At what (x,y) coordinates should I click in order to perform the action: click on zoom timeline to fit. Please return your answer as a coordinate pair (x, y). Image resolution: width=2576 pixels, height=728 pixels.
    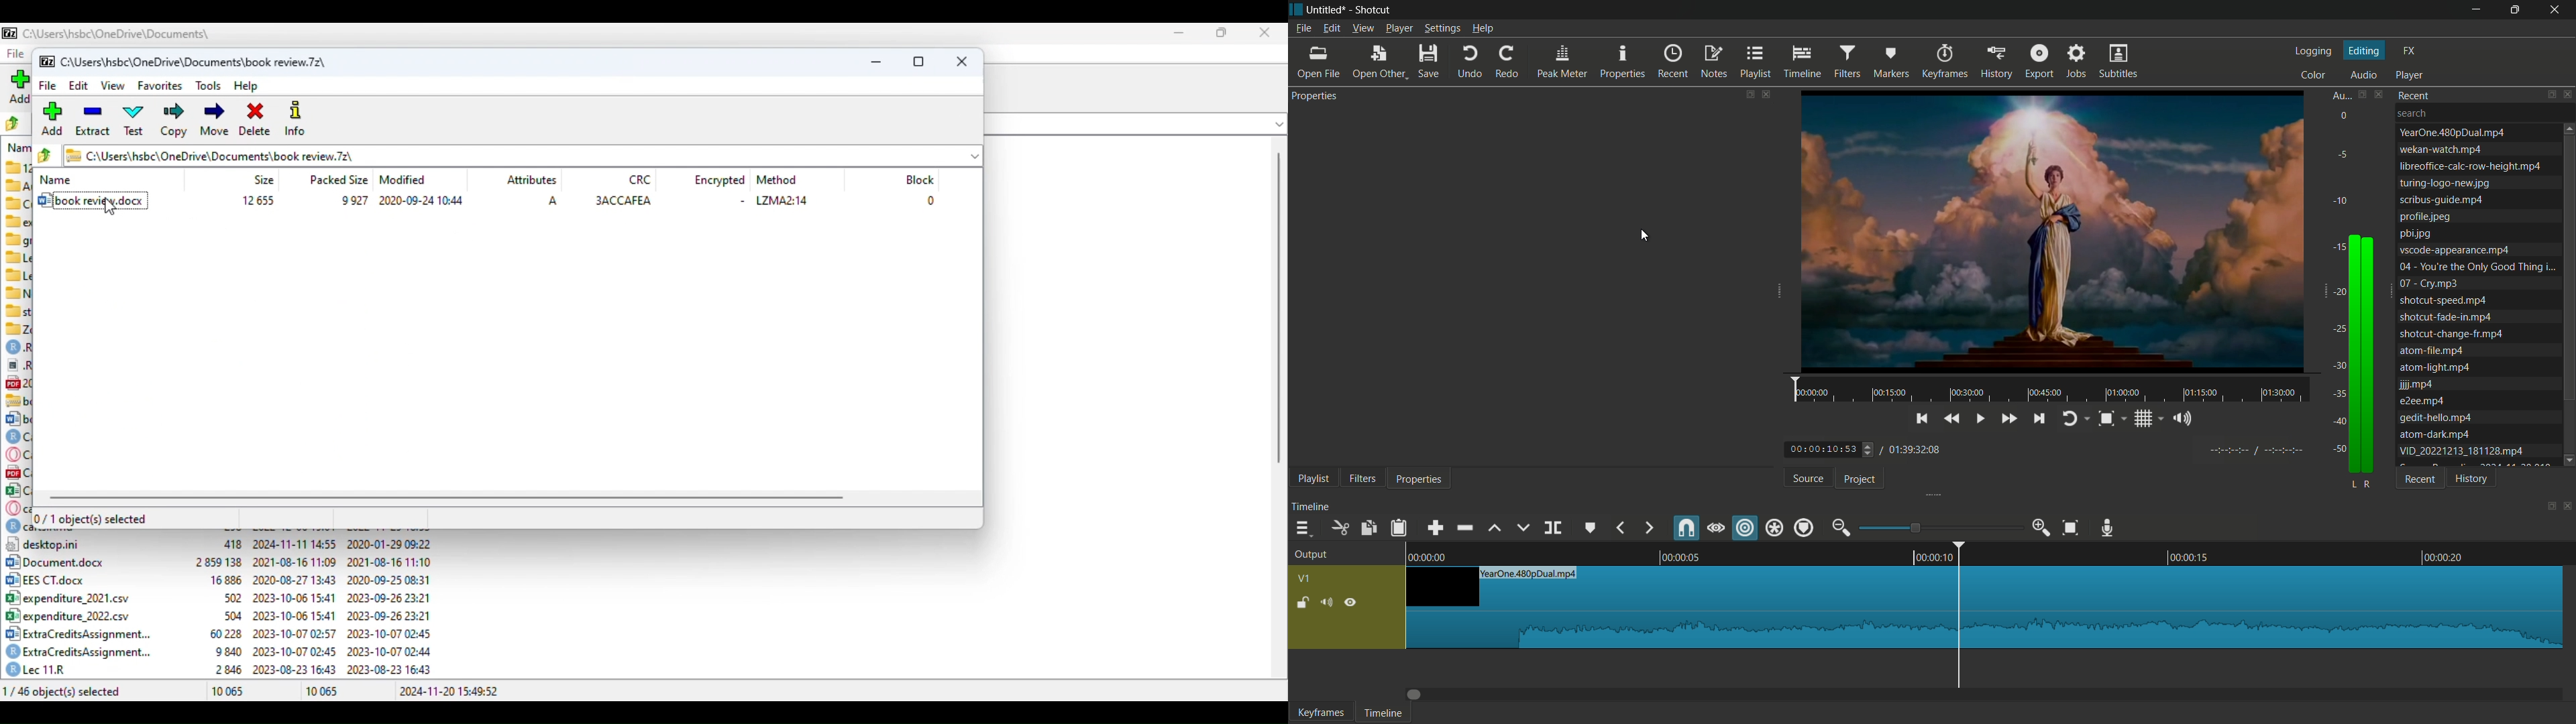
    Looking at the image, I should click on (2072, 527).